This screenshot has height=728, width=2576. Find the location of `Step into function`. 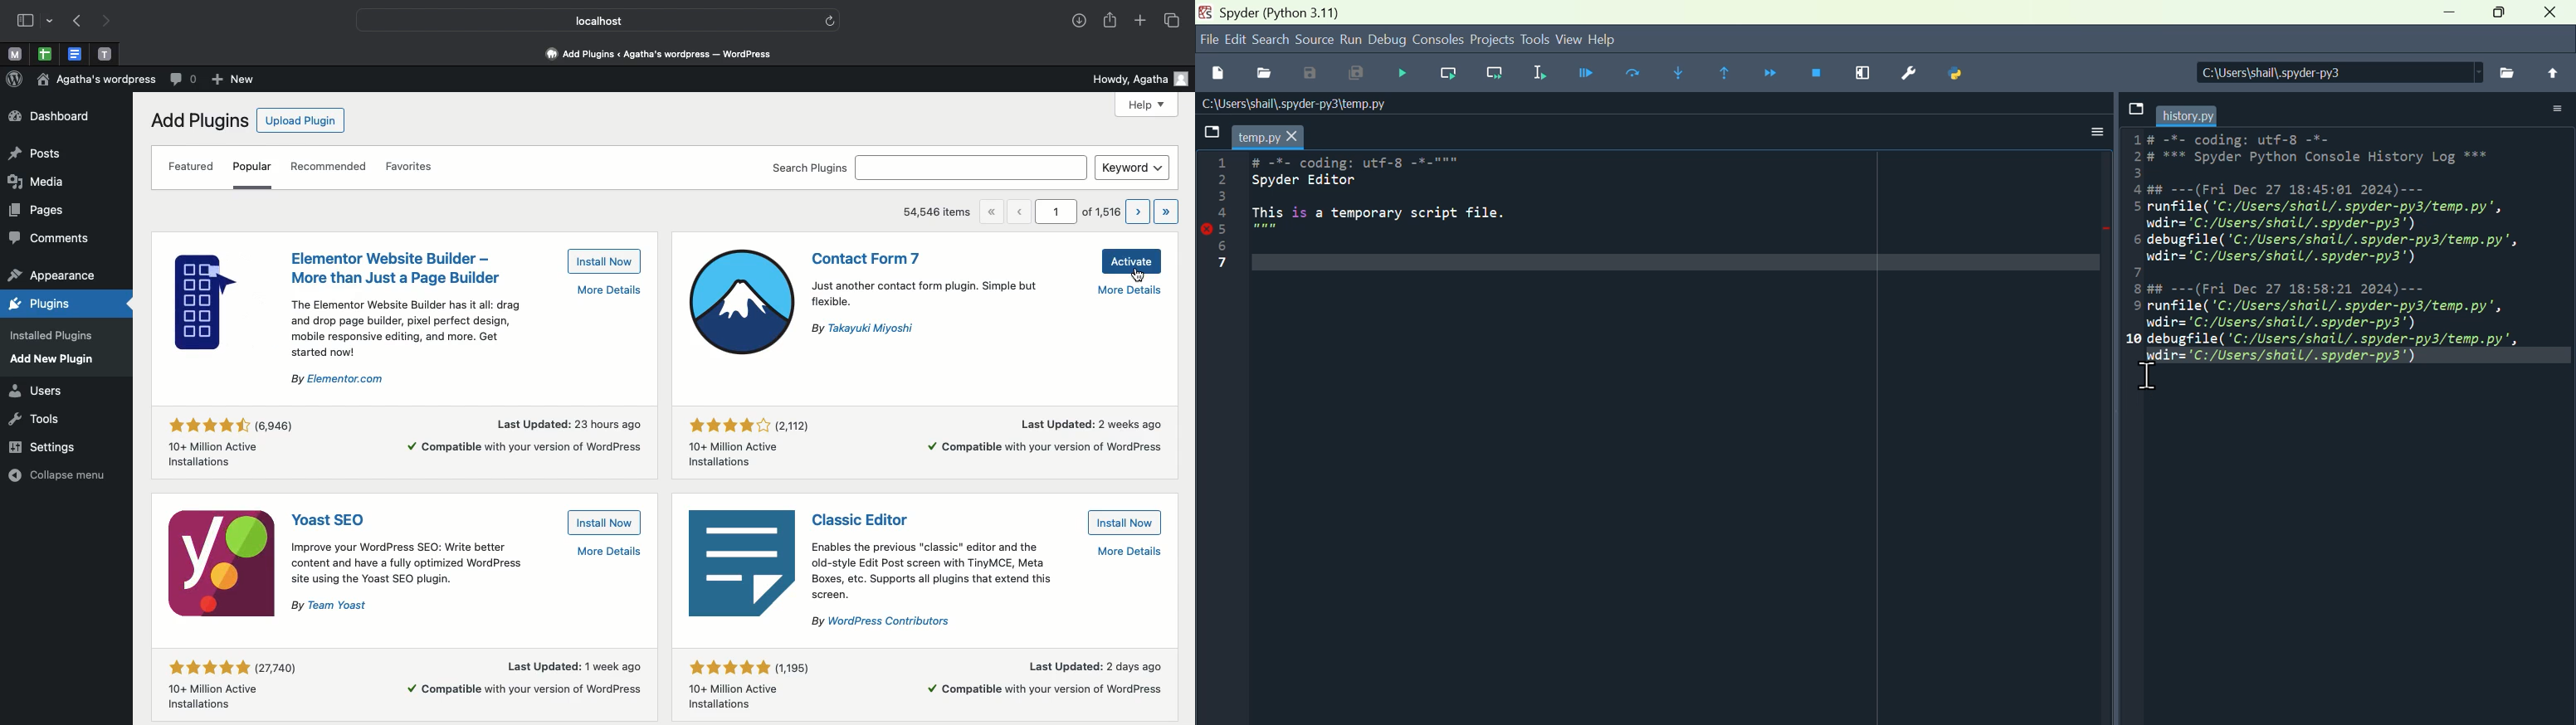

Step into function is located at coordinates (1680, 72).